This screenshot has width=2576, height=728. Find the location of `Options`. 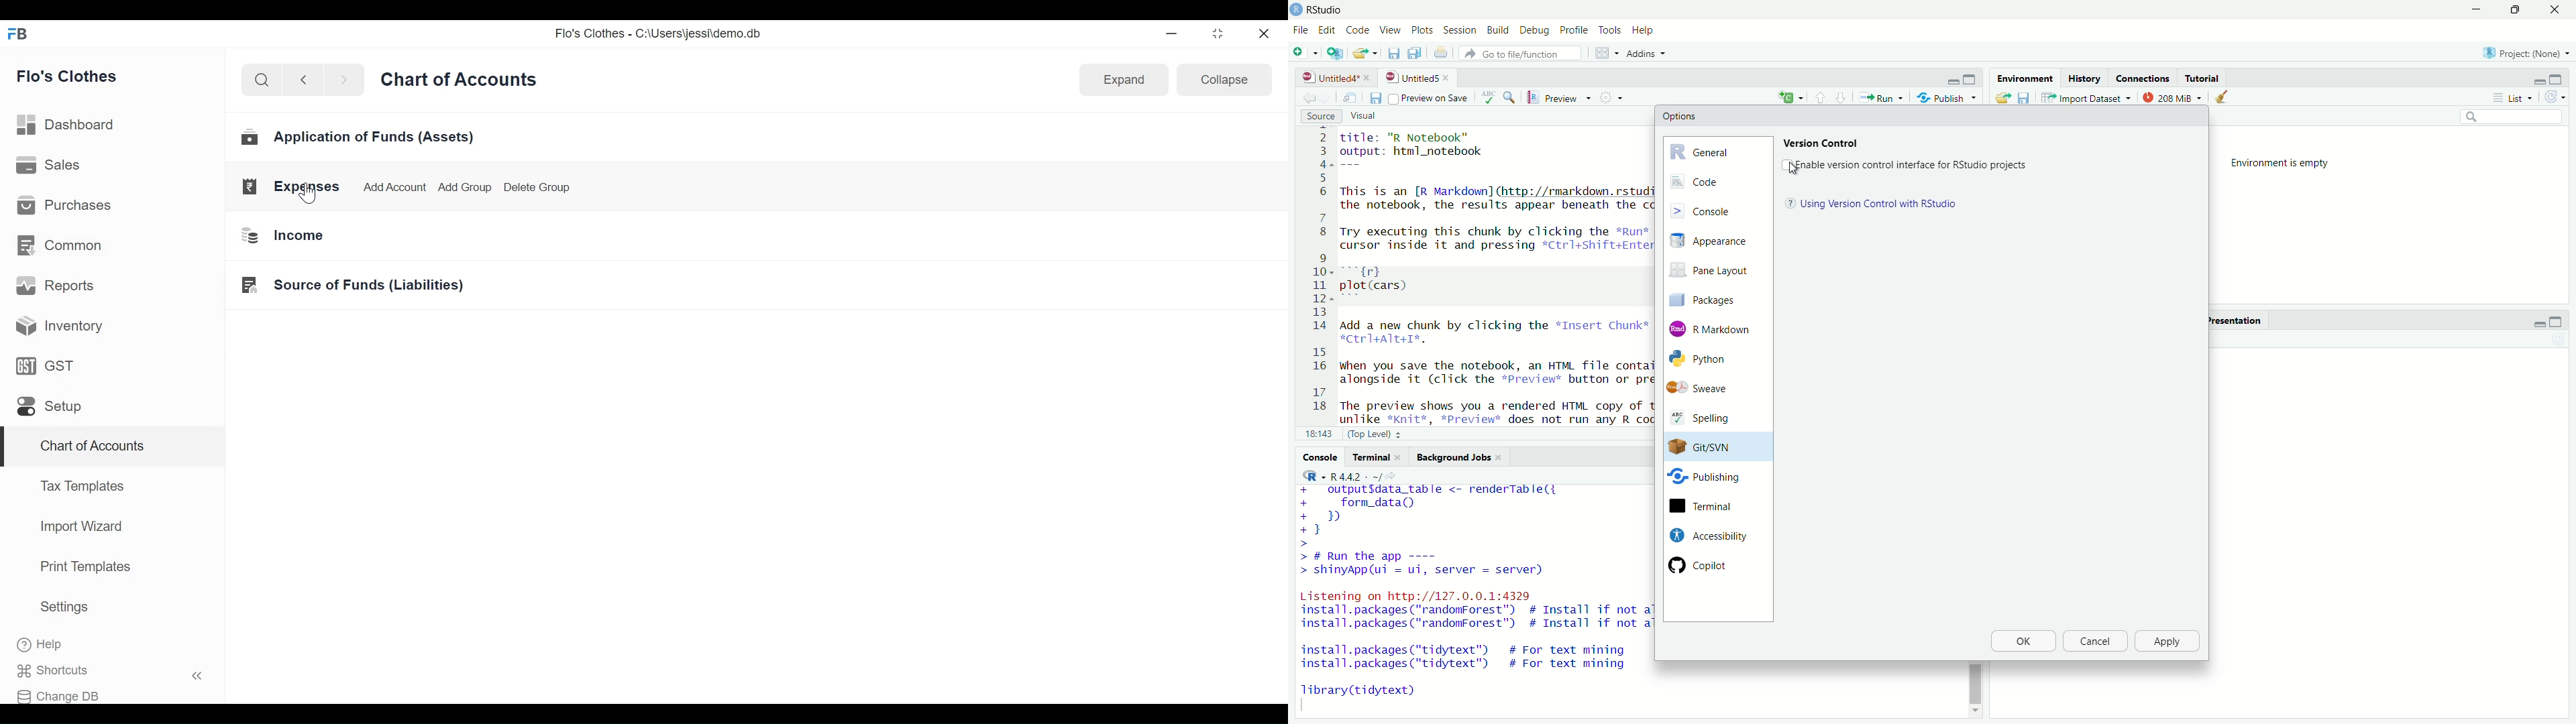

Options is located at coordinates (1680, 116).